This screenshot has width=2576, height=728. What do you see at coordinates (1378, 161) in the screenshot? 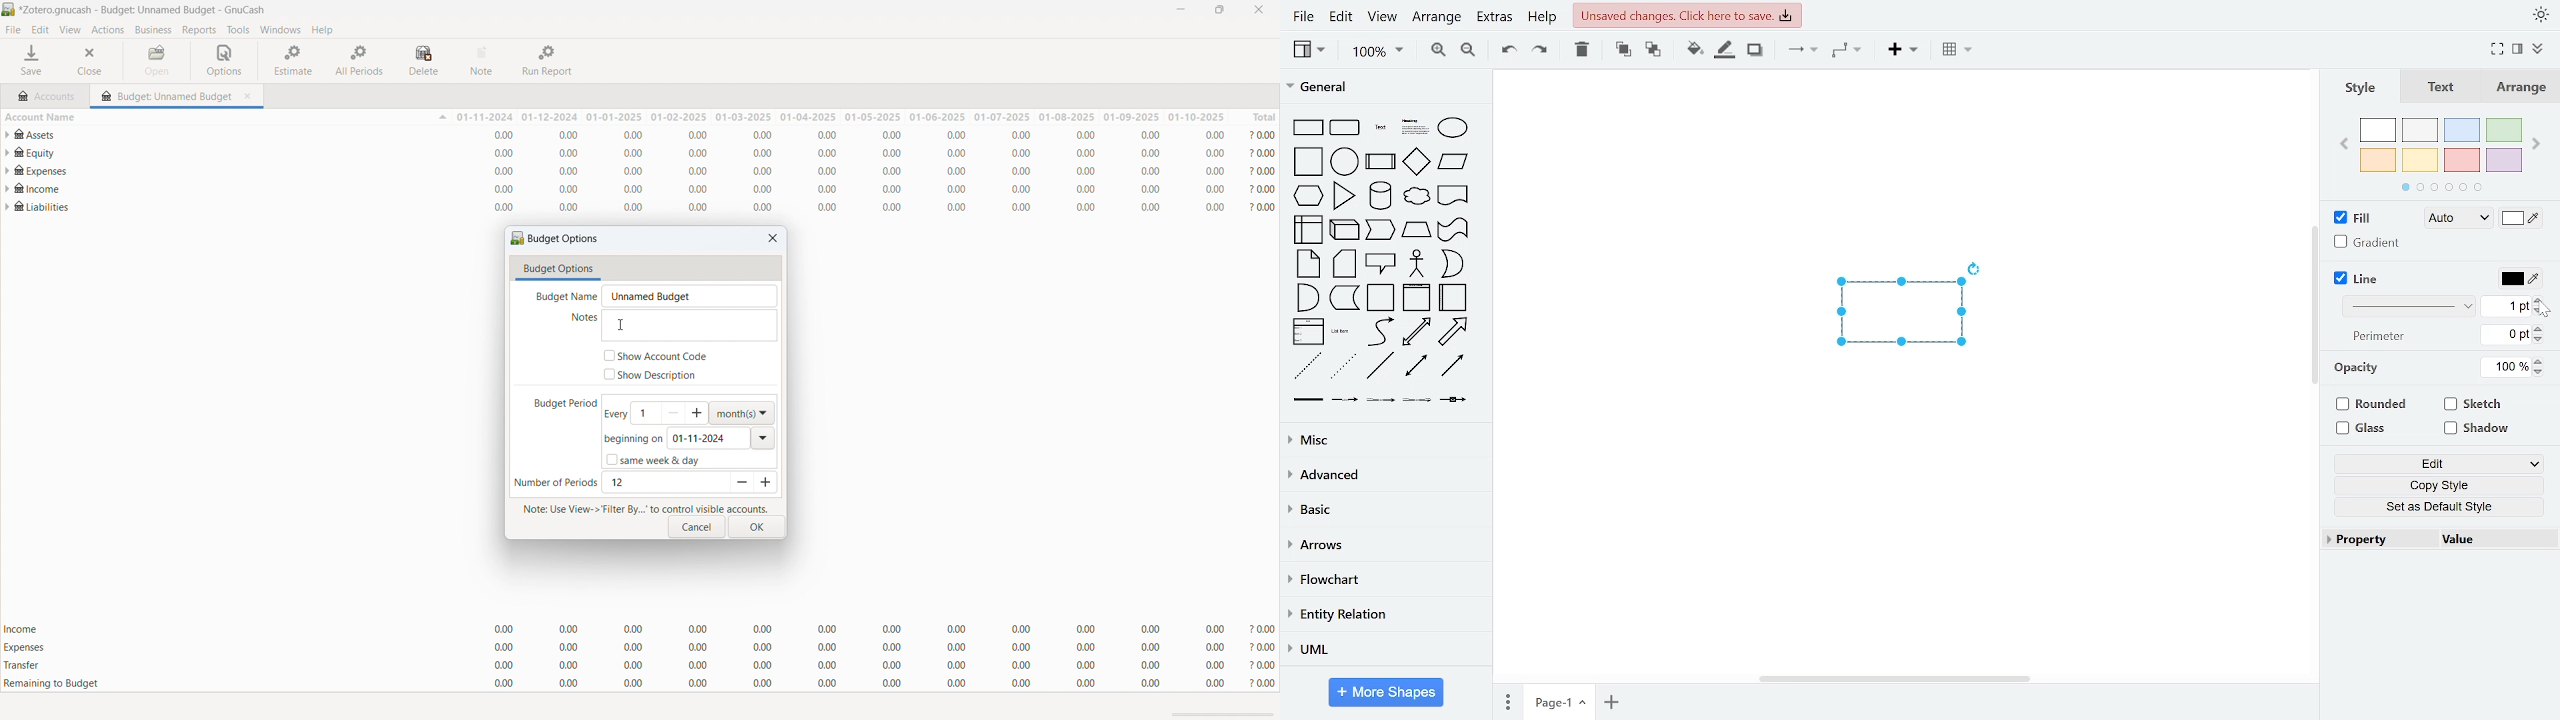
I see `general shapes` at bounding box center [1378, 161].